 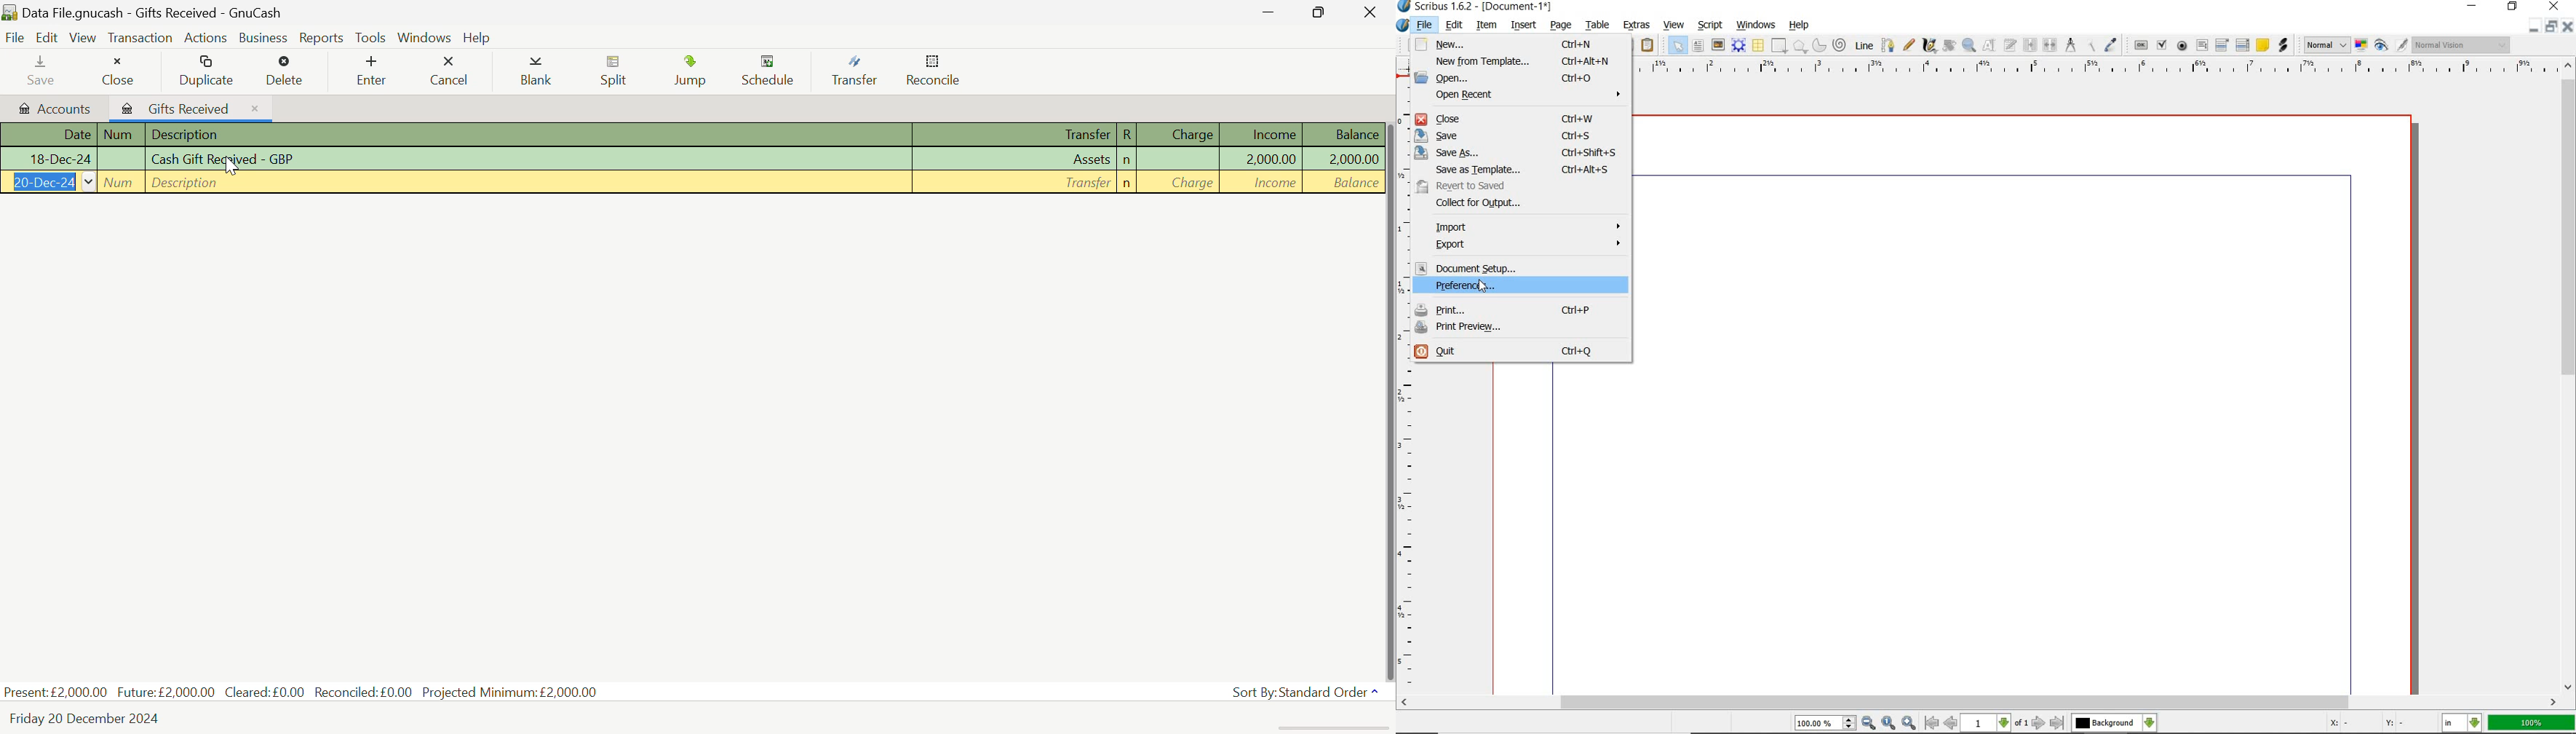 What do you see at coordinates (370, 71) in the screenshot?
I see `Enter` at bounding box center [370, 71].